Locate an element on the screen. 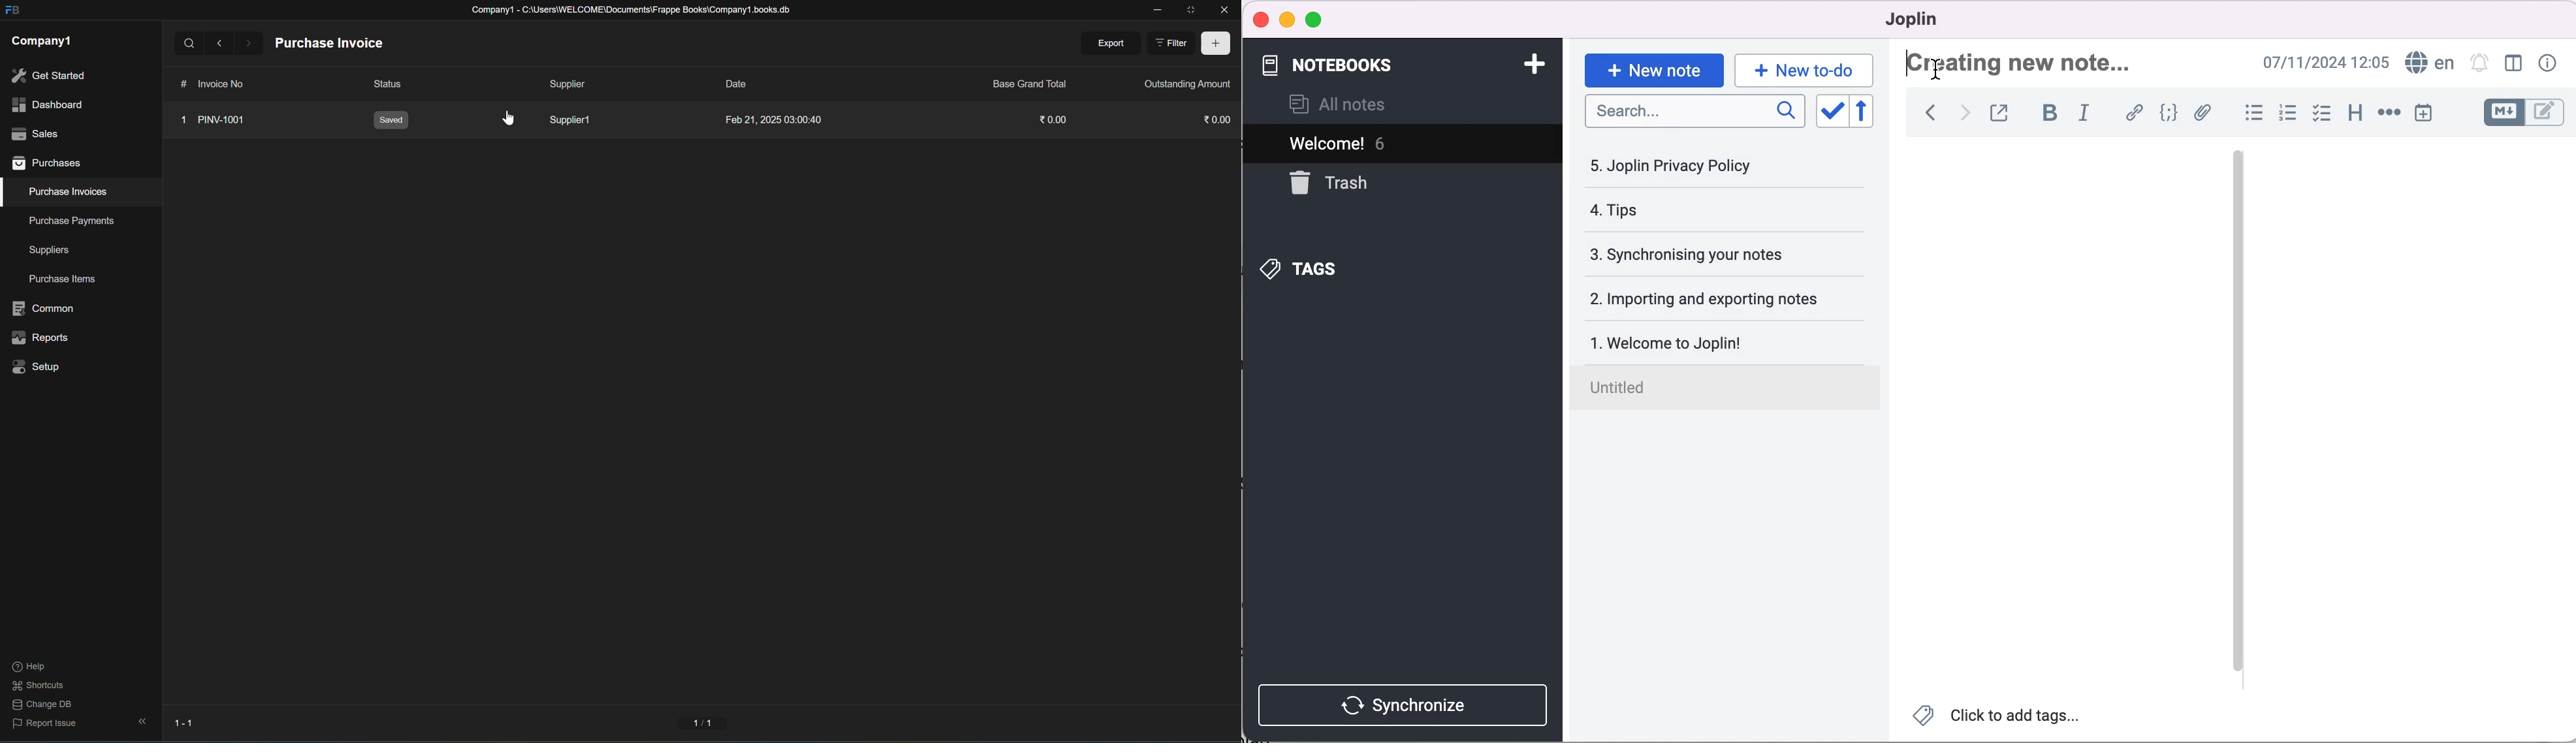 This screenshot has width=2576, height=756. shortcuts is located at coordinates (38, 686).